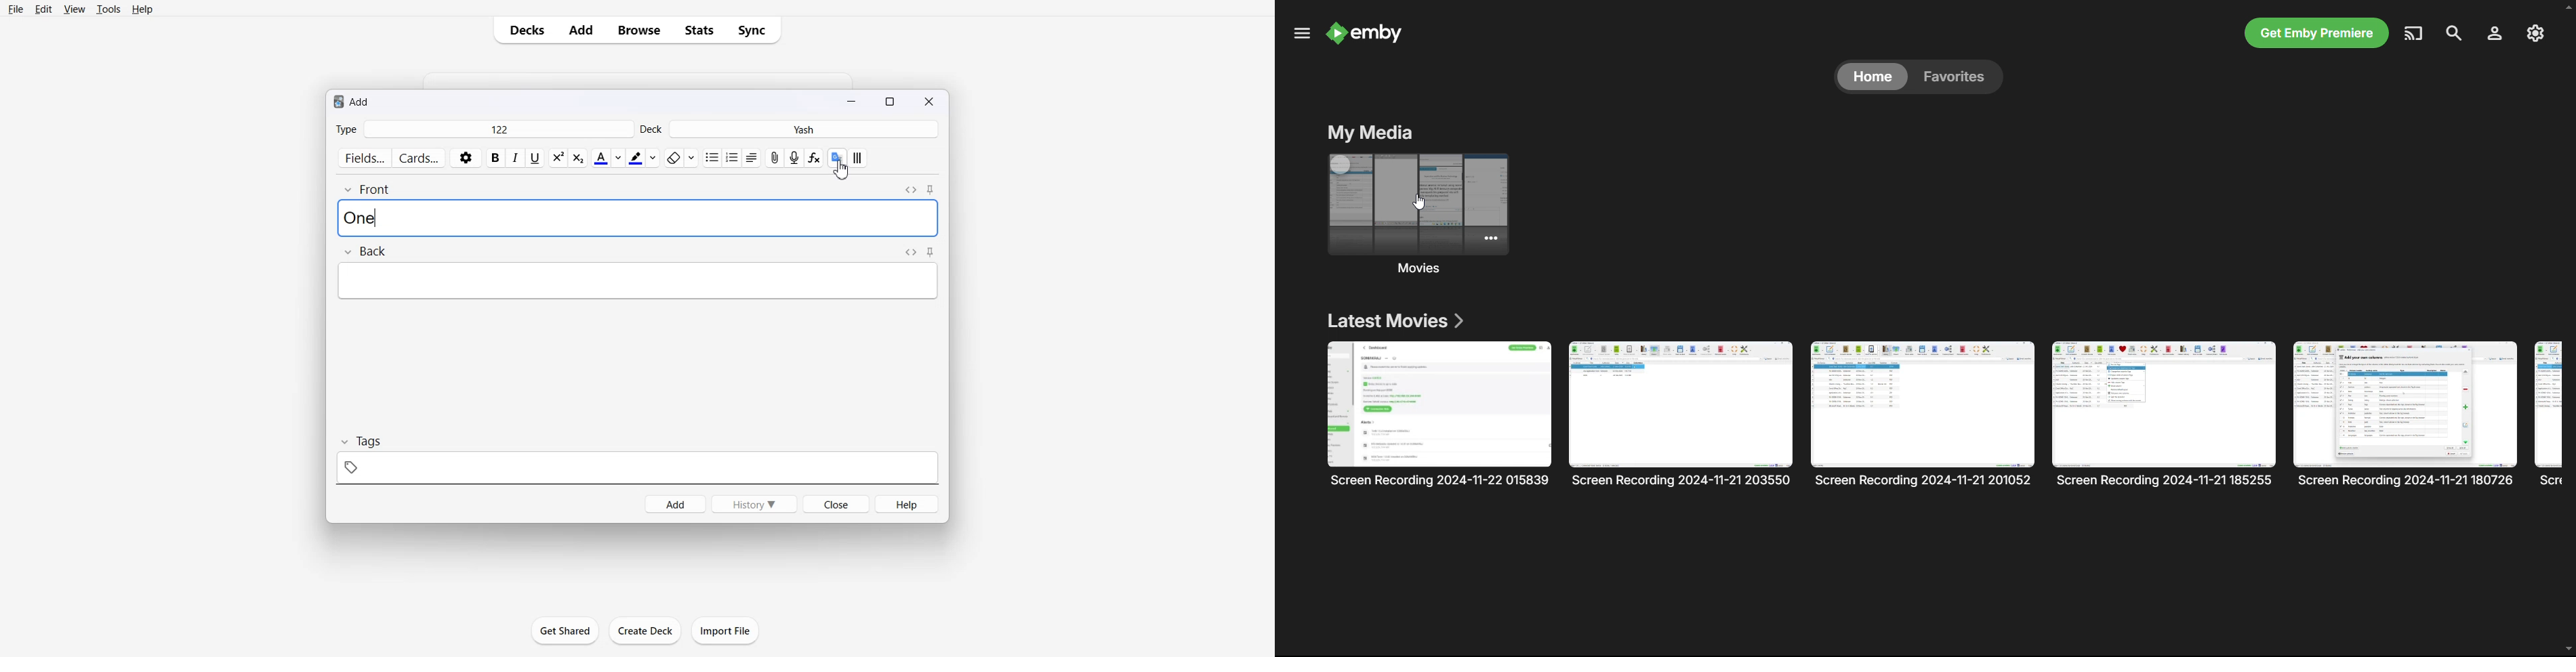 Image resolution: width=2576 pixels, height=672 pixels. What do you see at coordinates (637, 281) in the screenshot?
I see `typing space` at bounding box center [637, 281].